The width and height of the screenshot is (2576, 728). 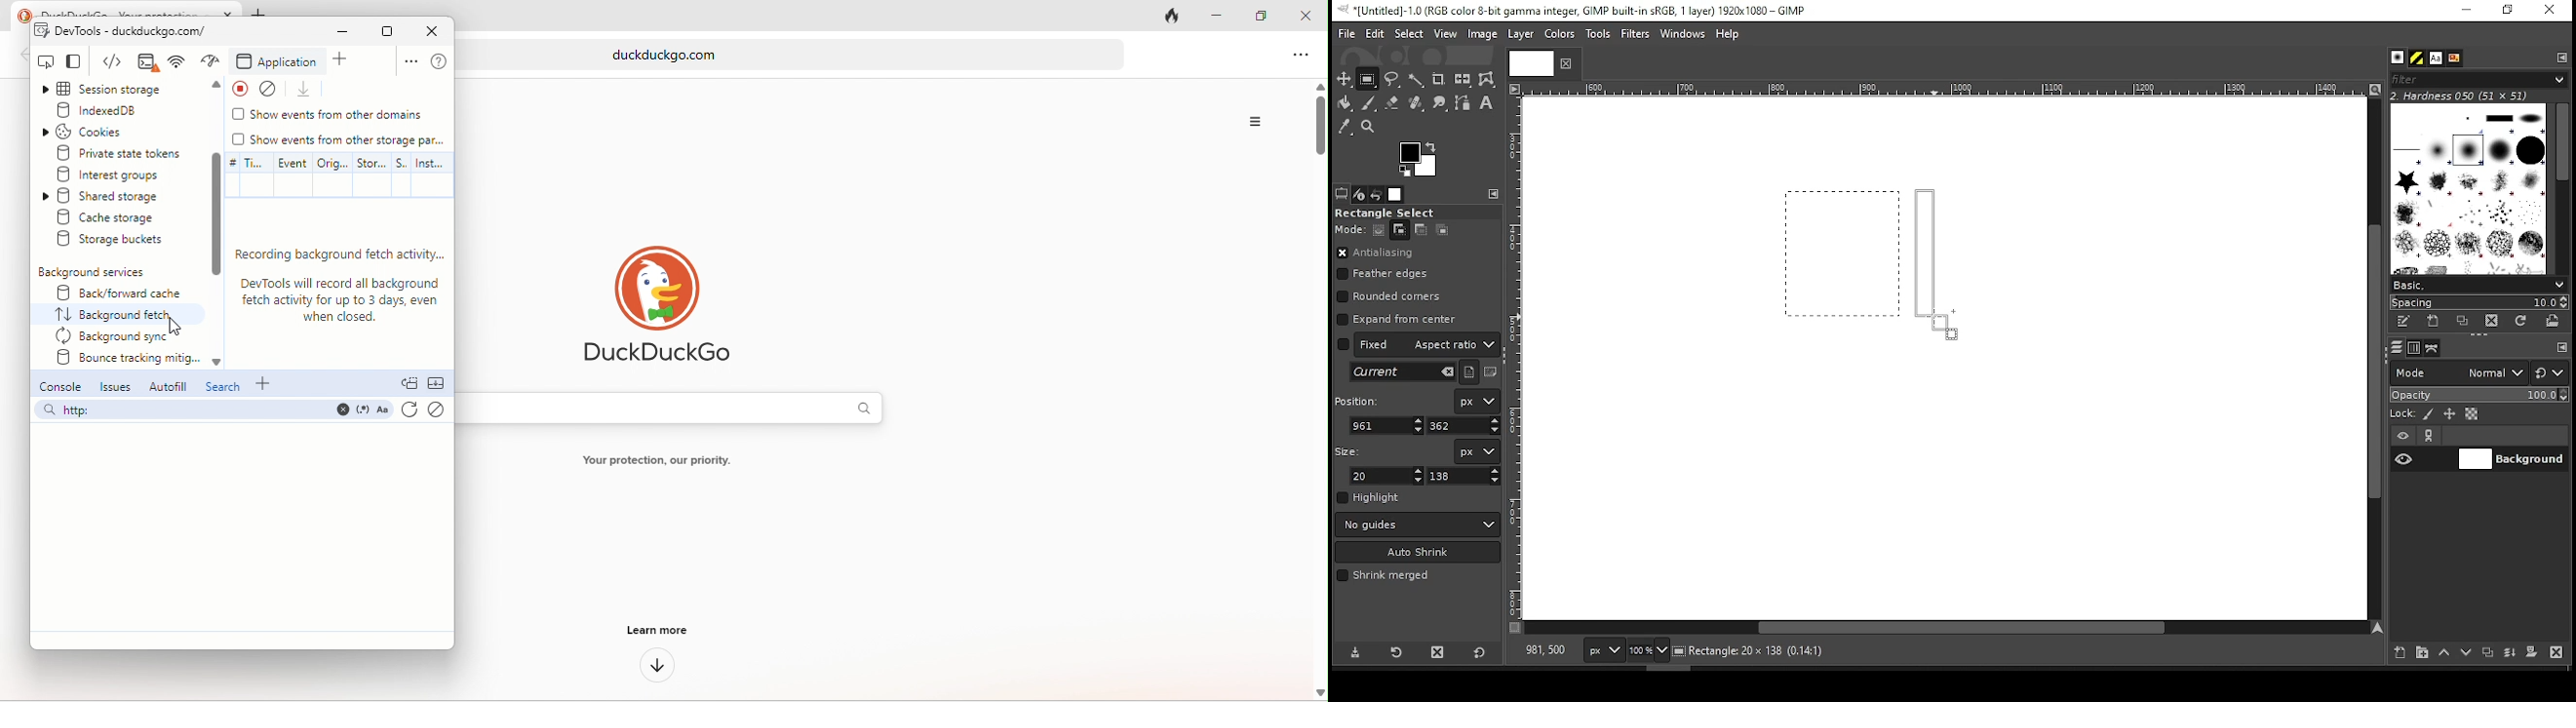 I want to click on selection, so click(x=1843, y=254).